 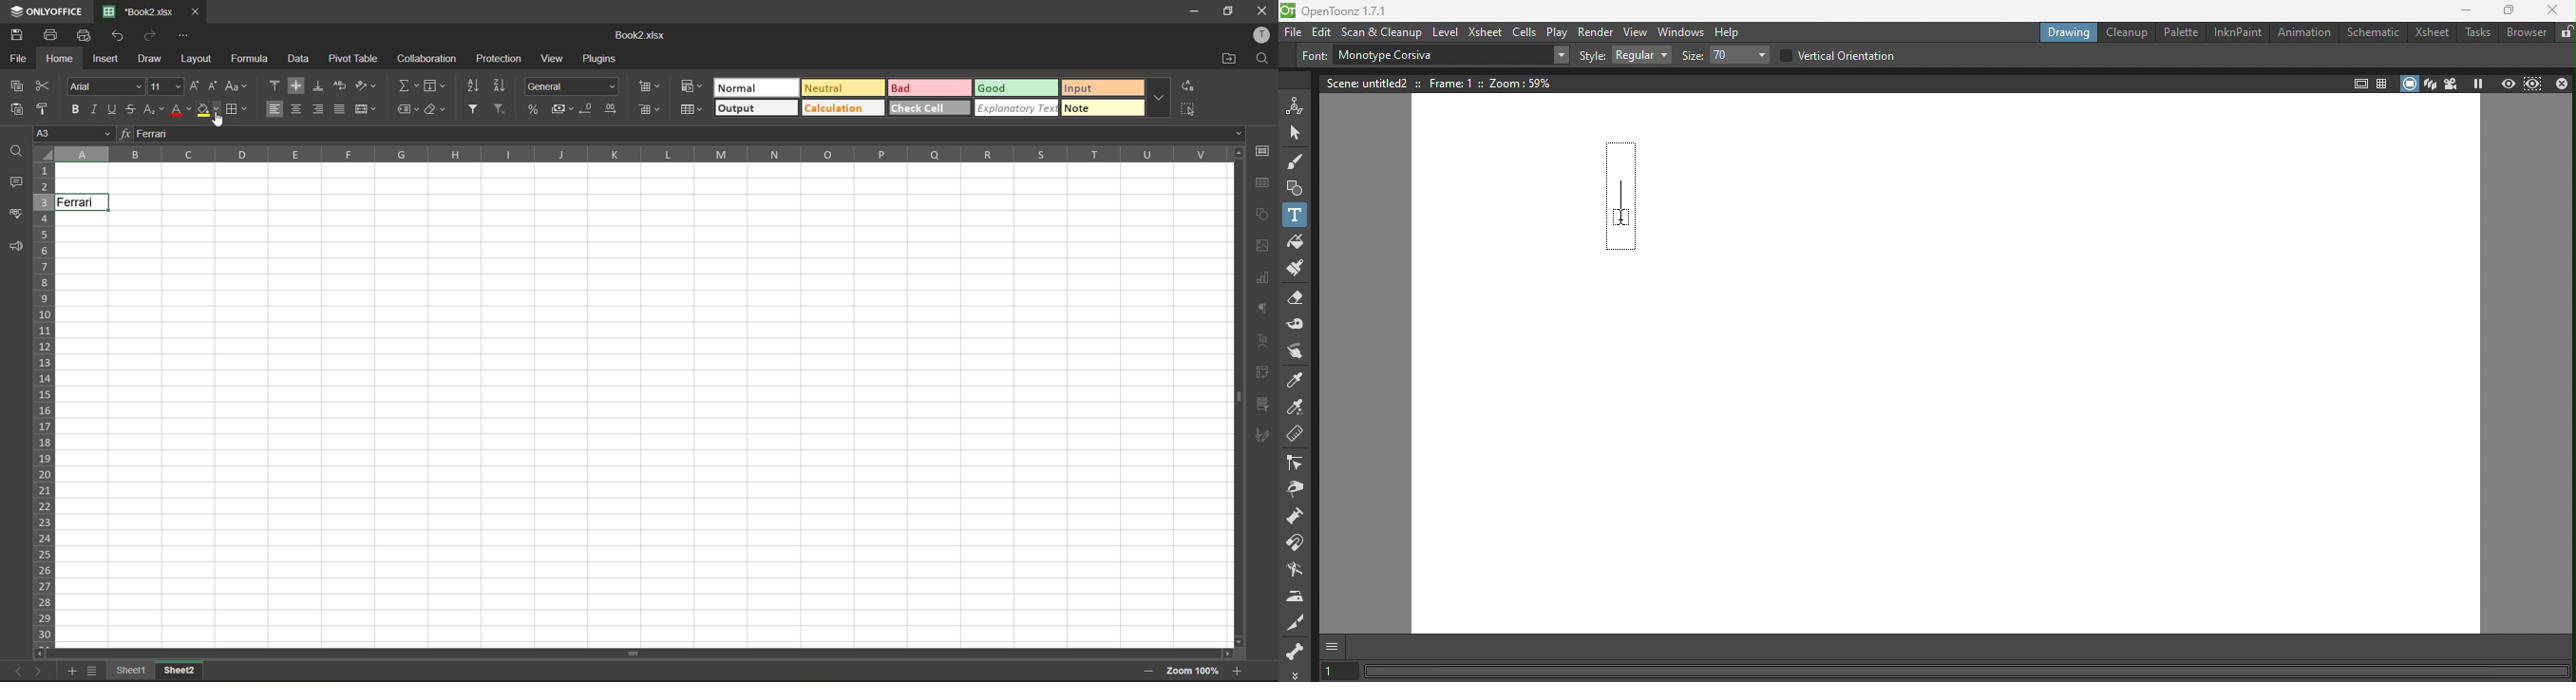 I want to click on sheet1, so click(x=133, y=670).